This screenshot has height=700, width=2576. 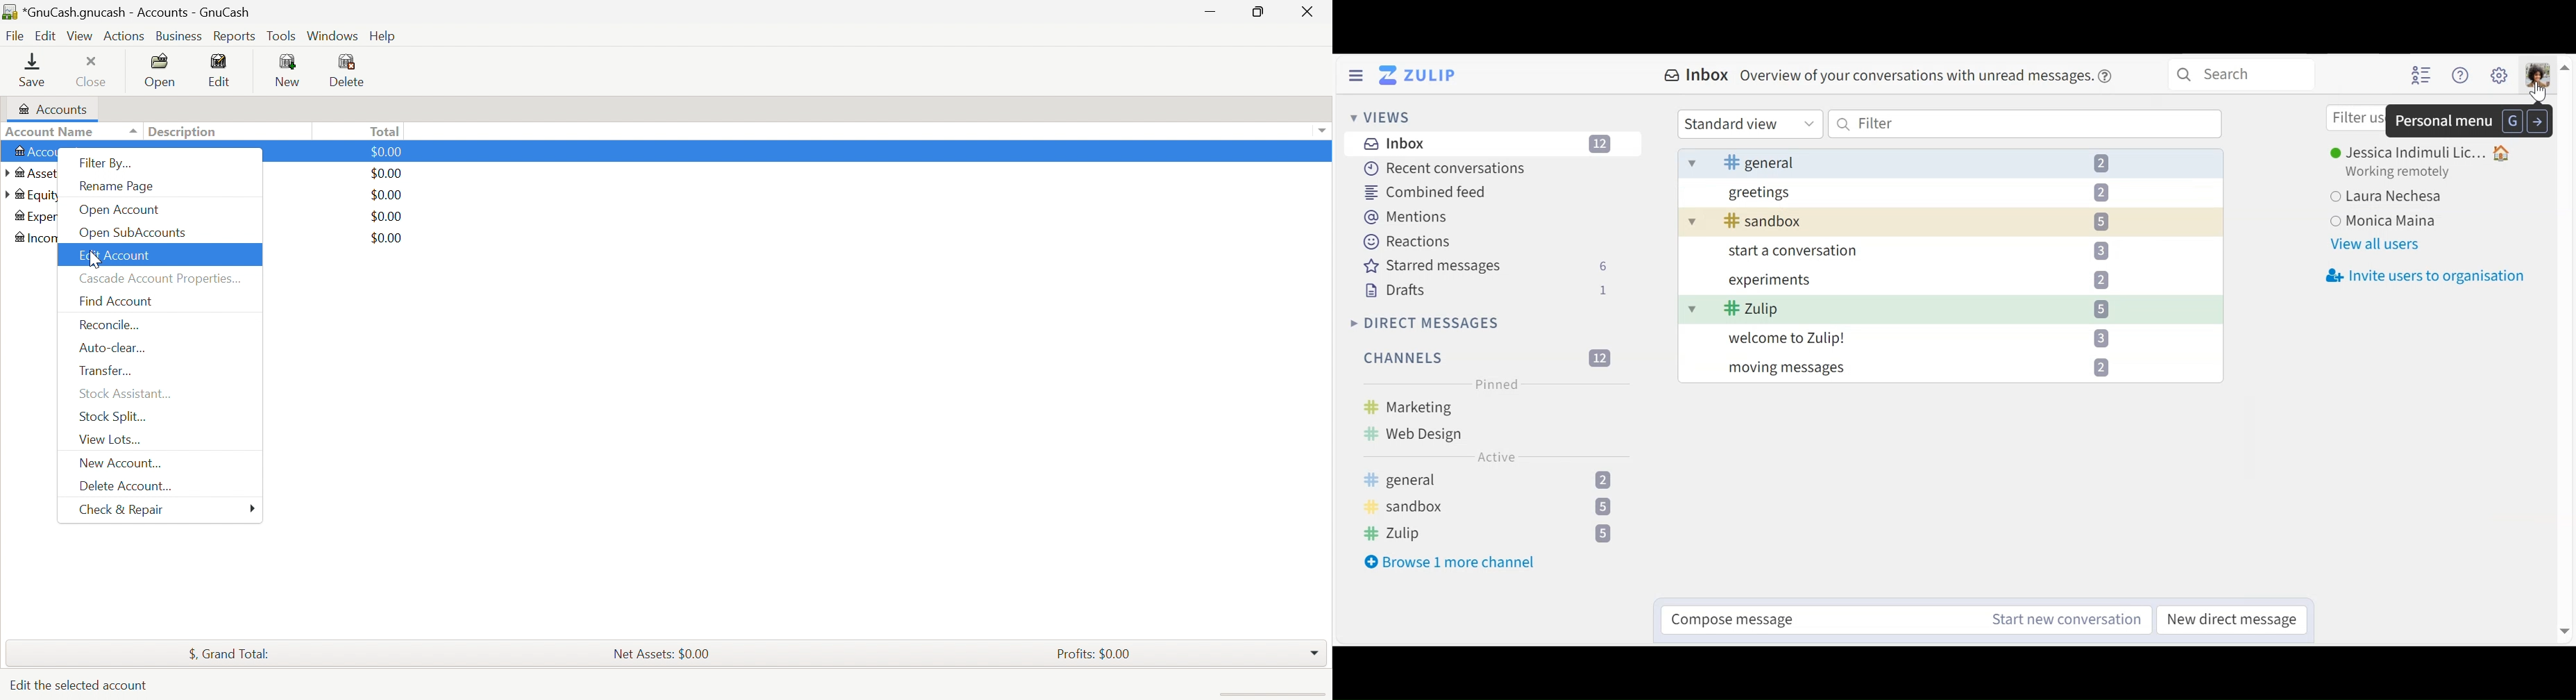 I want to click on Filter, so click(x=2025, y=124).